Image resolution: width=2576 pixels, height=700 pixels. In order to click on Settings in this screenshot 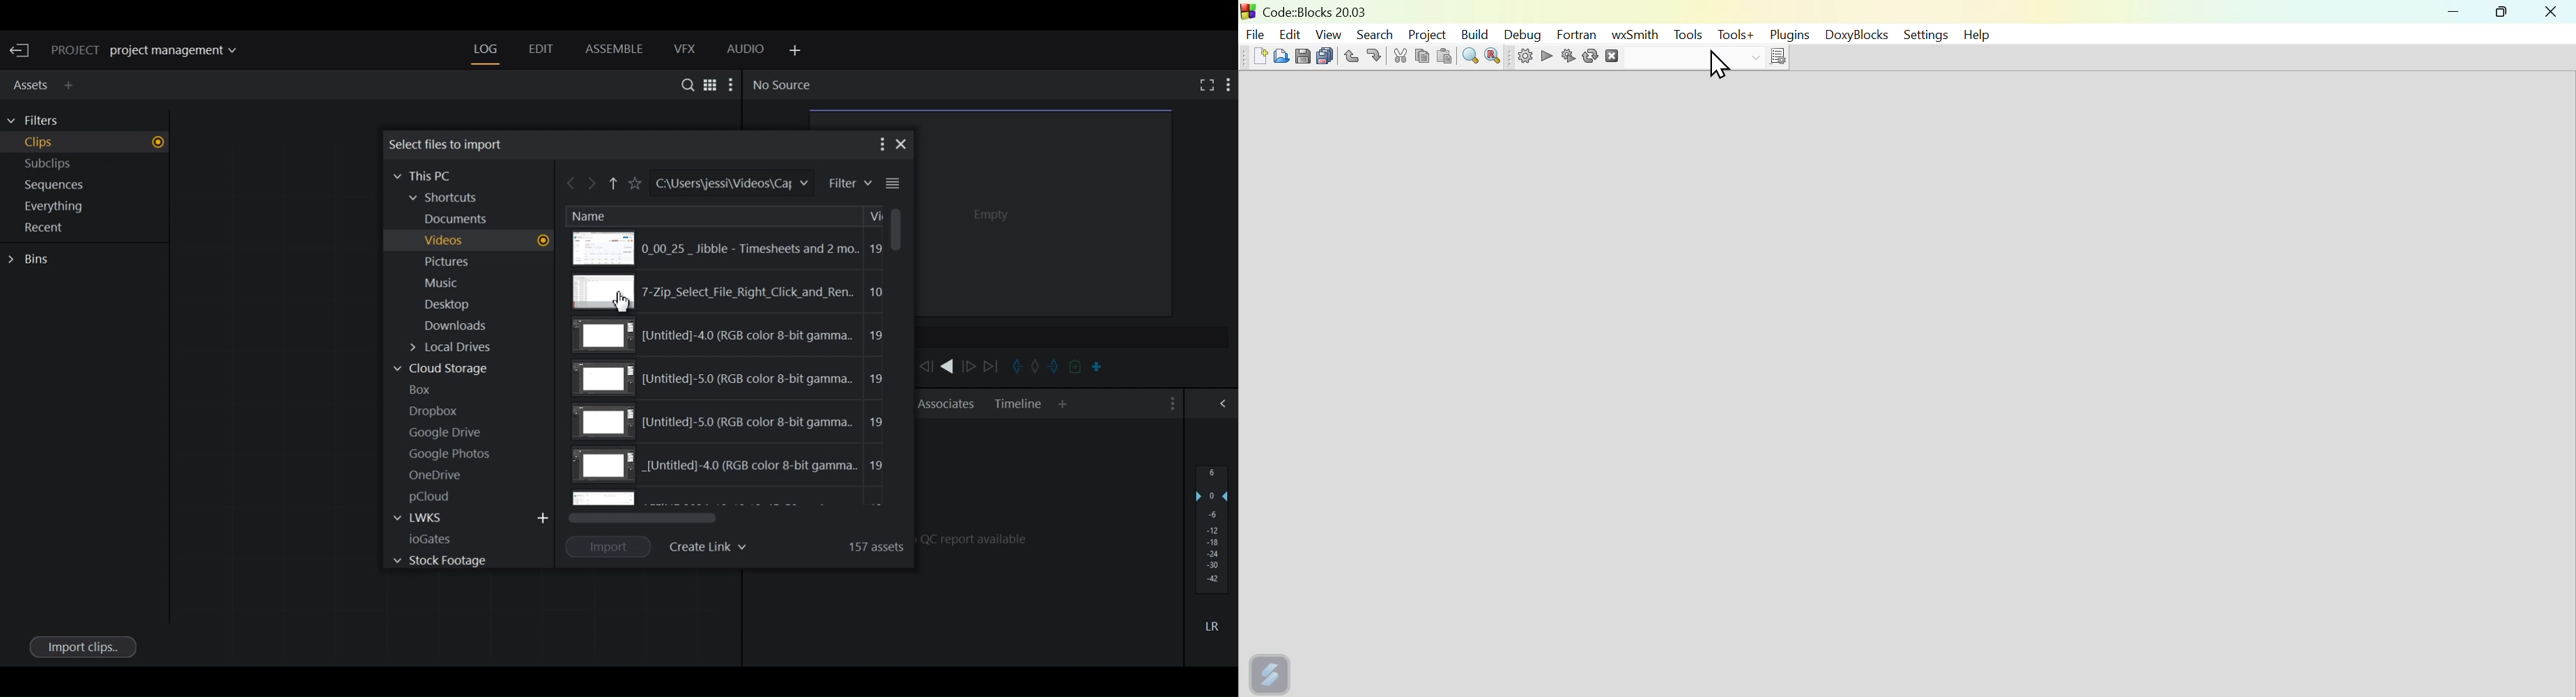, I will do `click(1923, 35)`.